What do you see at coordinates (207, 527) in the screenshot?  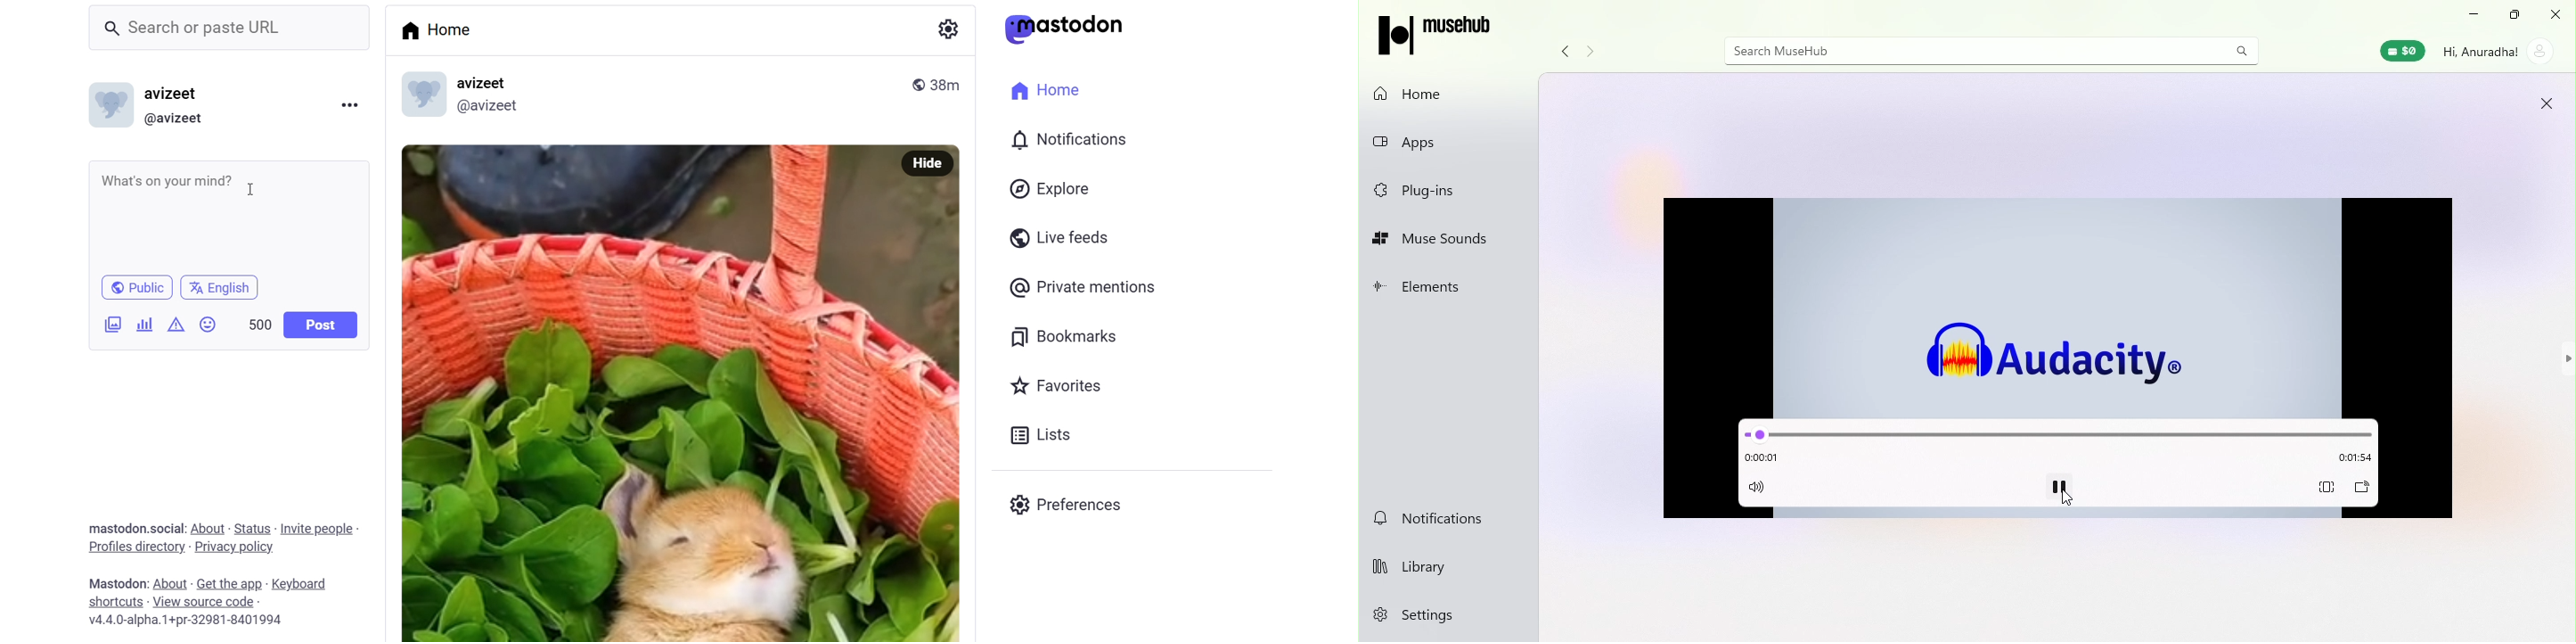 I see `About` at bounding box center [207, 527].